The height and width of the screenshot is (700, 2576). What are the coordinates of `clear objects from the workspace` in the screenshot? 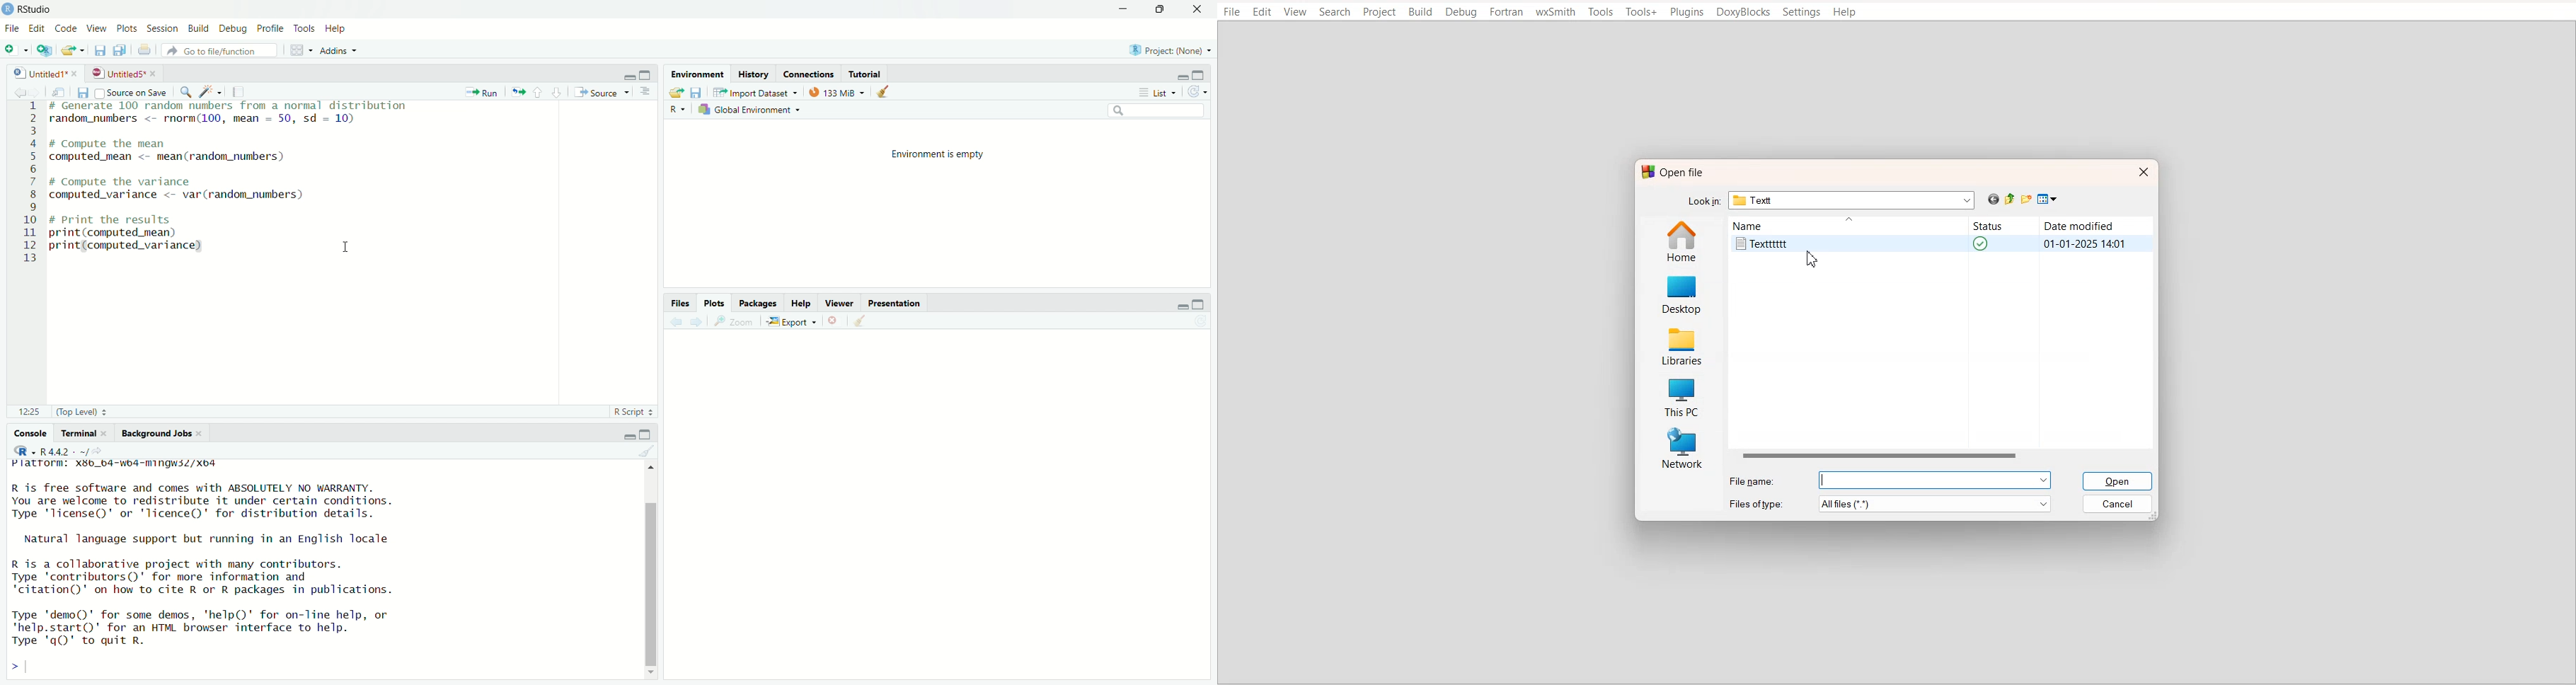 It's located at (888, 93).